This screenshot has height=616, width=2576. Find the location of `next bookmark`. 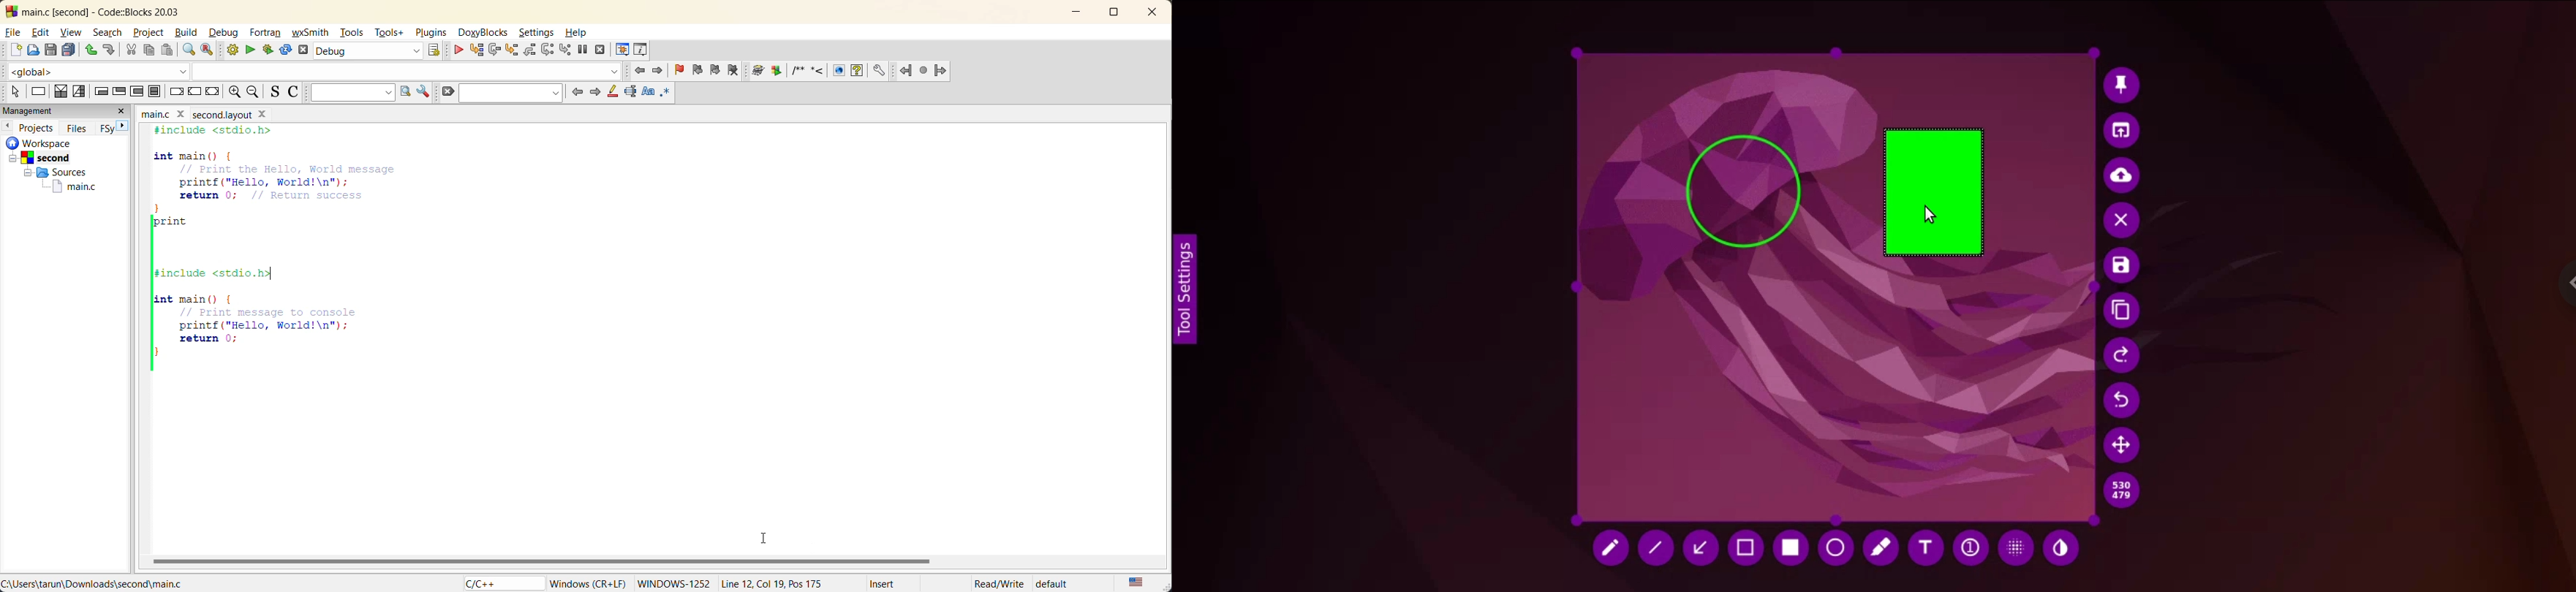

next bookmark is located at coordinates (717, 68).